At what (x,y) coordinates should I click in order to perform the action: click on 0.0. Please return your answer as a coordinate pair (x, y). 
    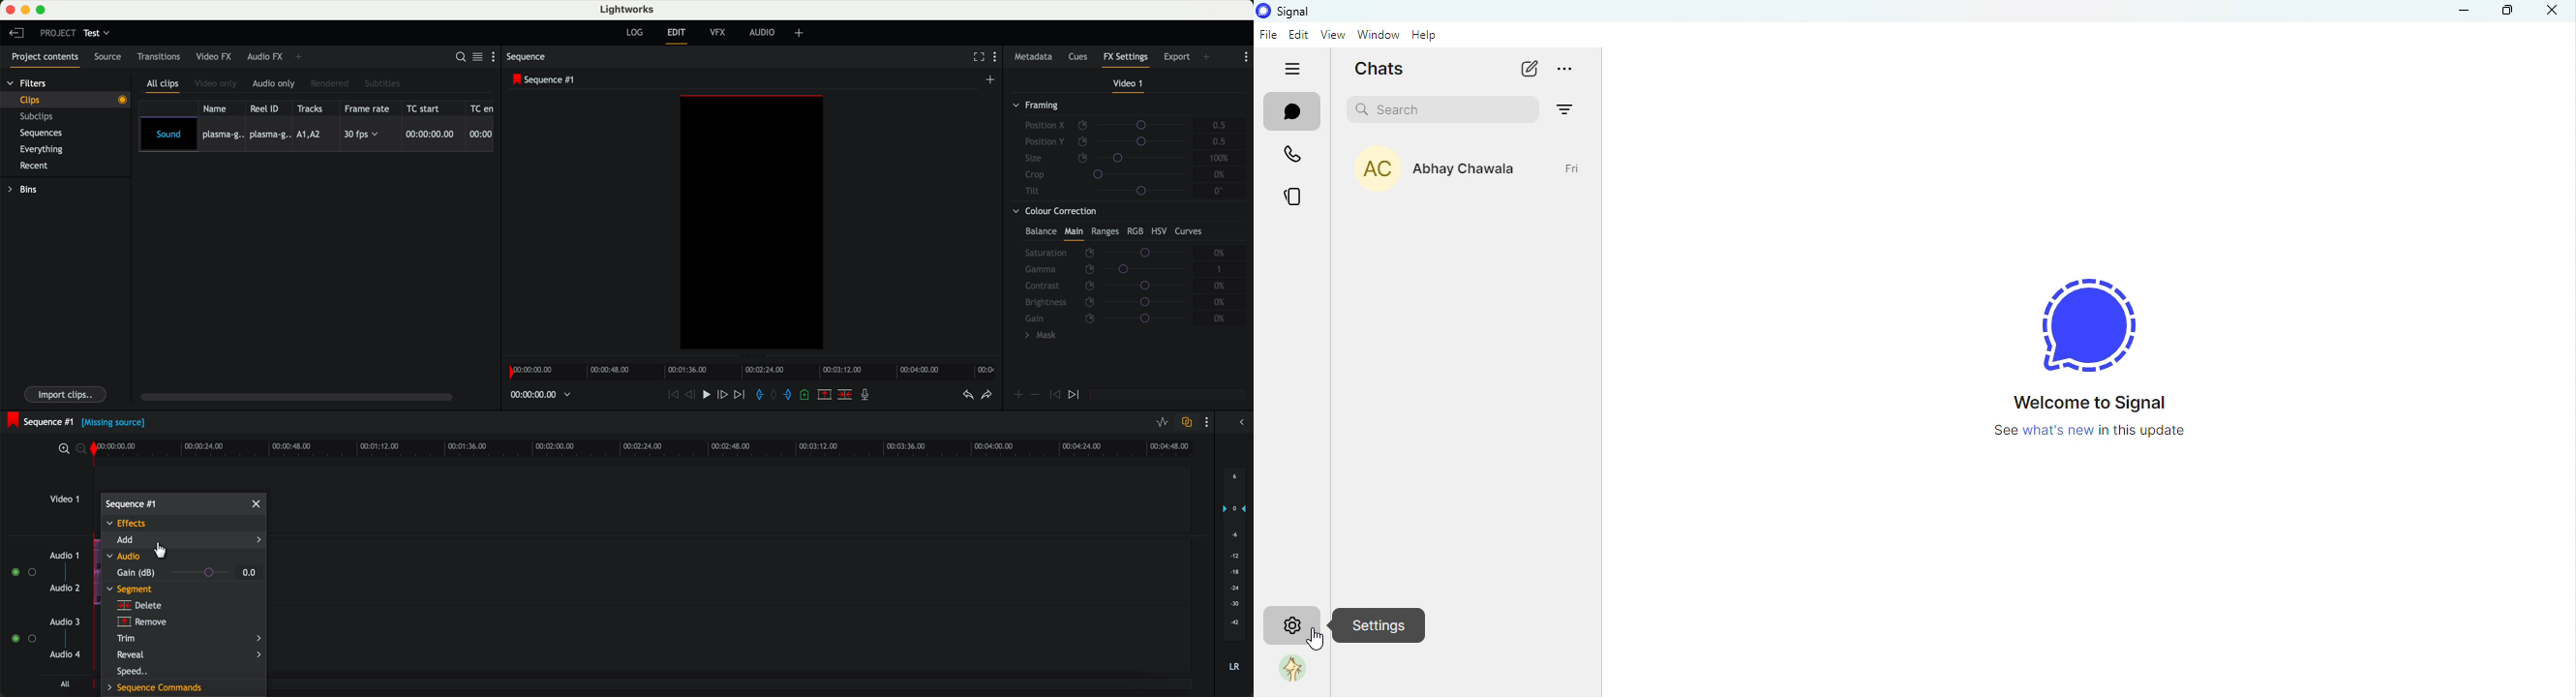
    Looking at the image, I should click on (249, 572).